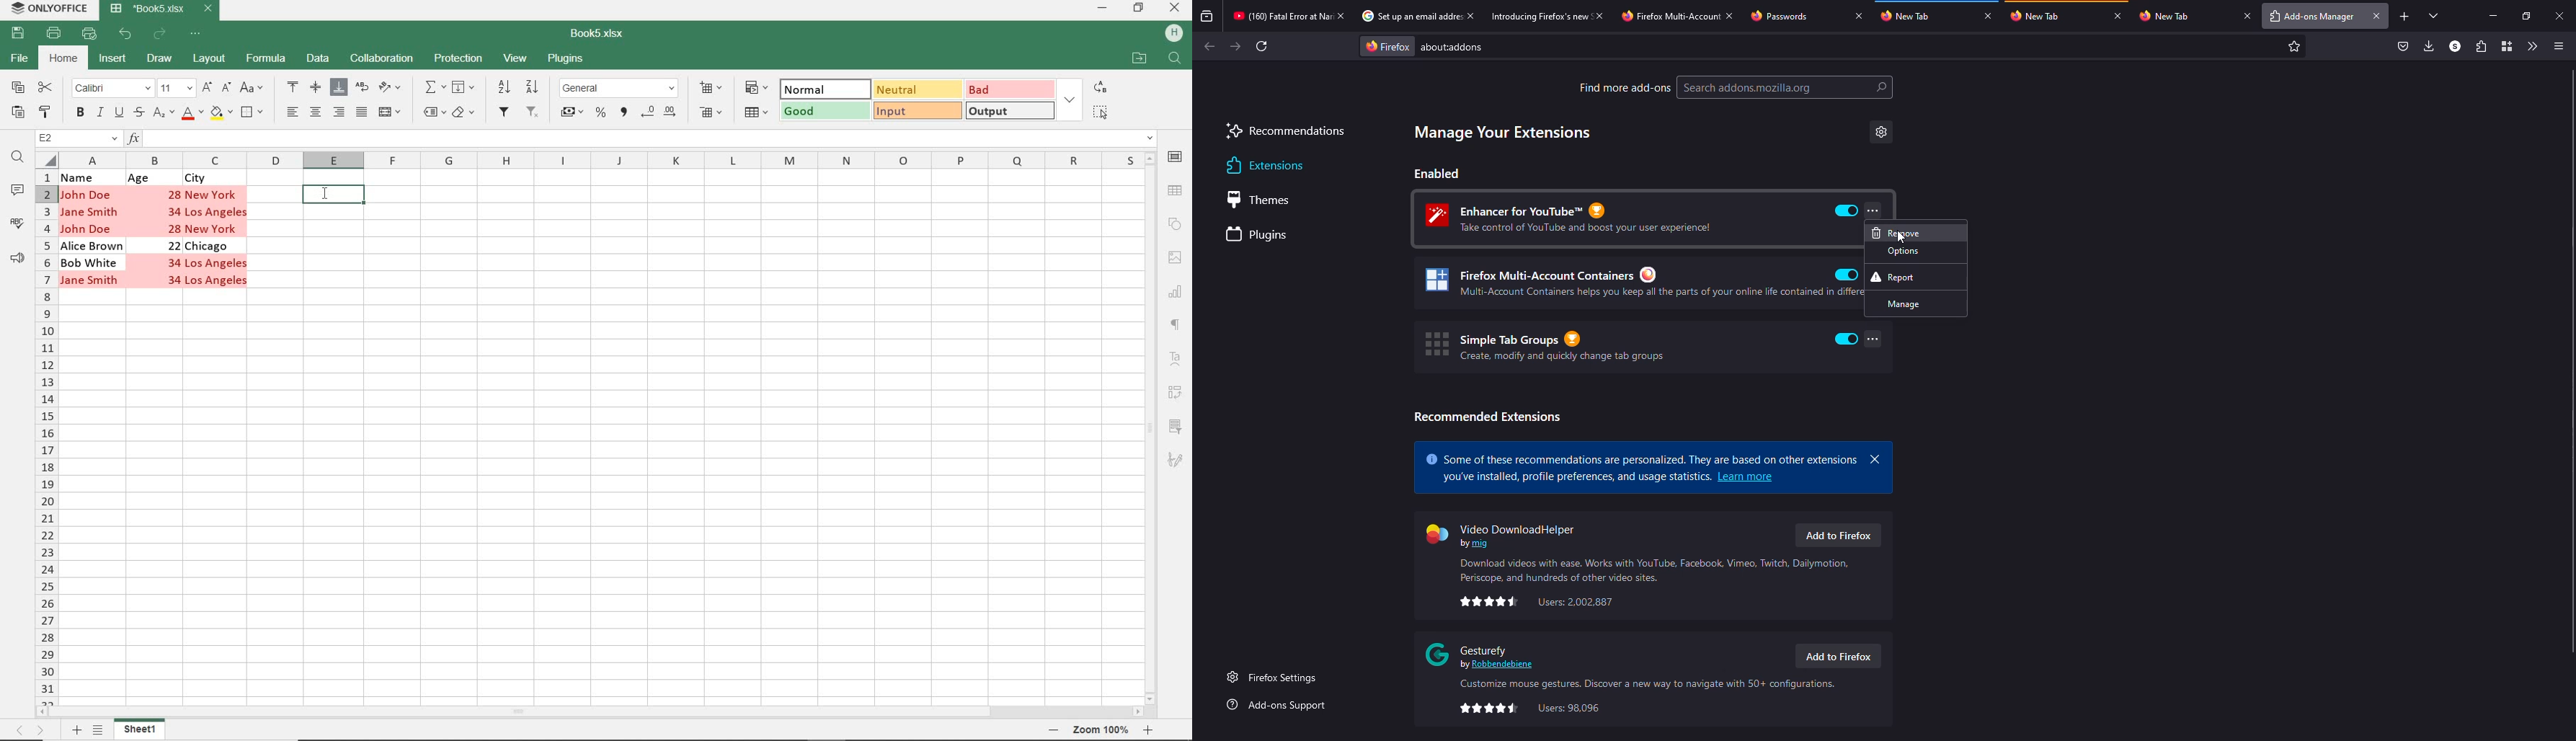 Image resolution: width=2576 pixels, height=756 pixels. Describe the element at coordinates (1408, 15) in the screenshot. I see `tab` at that location.